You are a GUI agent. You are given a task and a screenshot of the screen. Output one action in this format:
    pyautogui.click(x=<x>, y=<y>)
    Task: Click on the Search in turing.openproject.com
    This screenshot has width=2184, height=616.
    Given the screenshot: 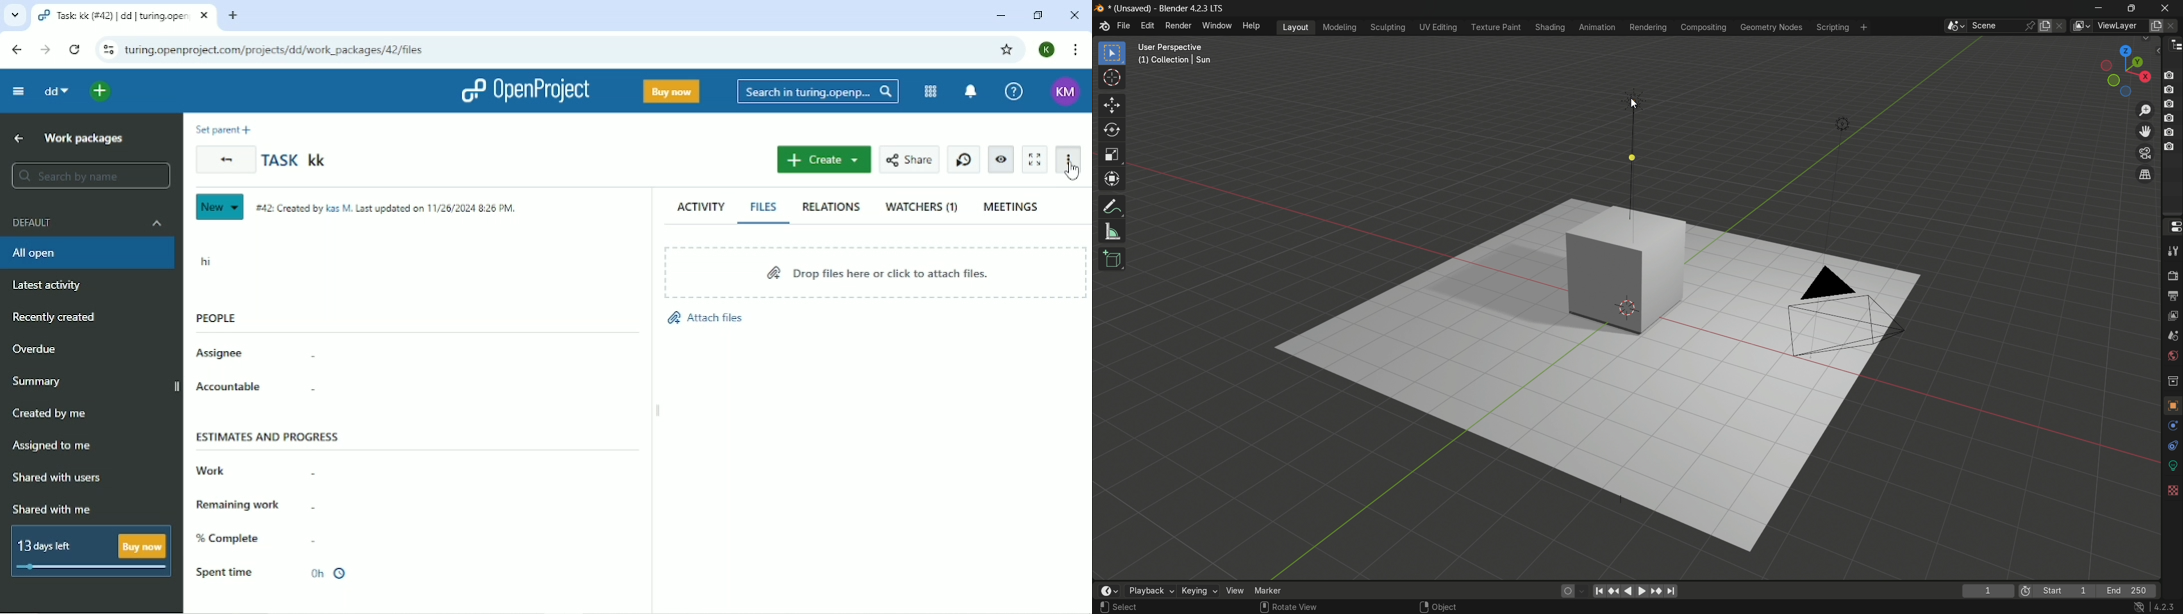 What is the action you would take?
    pyautogui.click(x=819, y=91)
    